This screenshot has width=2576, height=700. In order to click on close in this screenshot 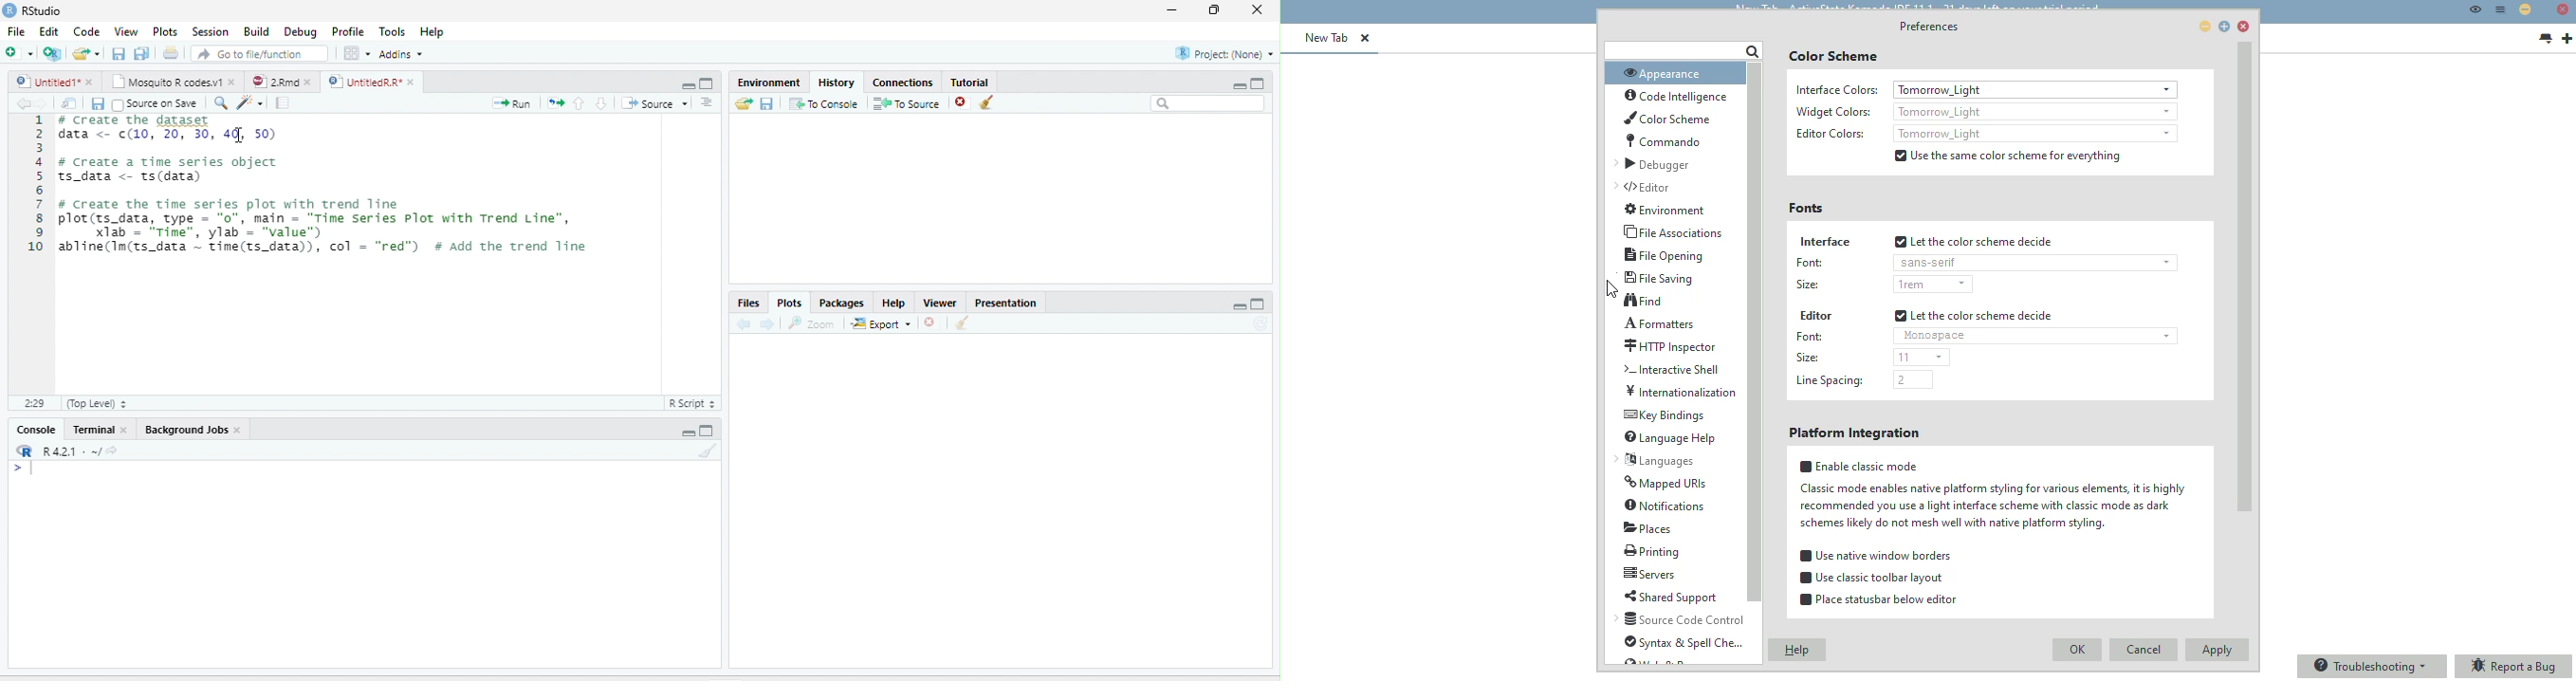, I will do `click(123, 430)`.